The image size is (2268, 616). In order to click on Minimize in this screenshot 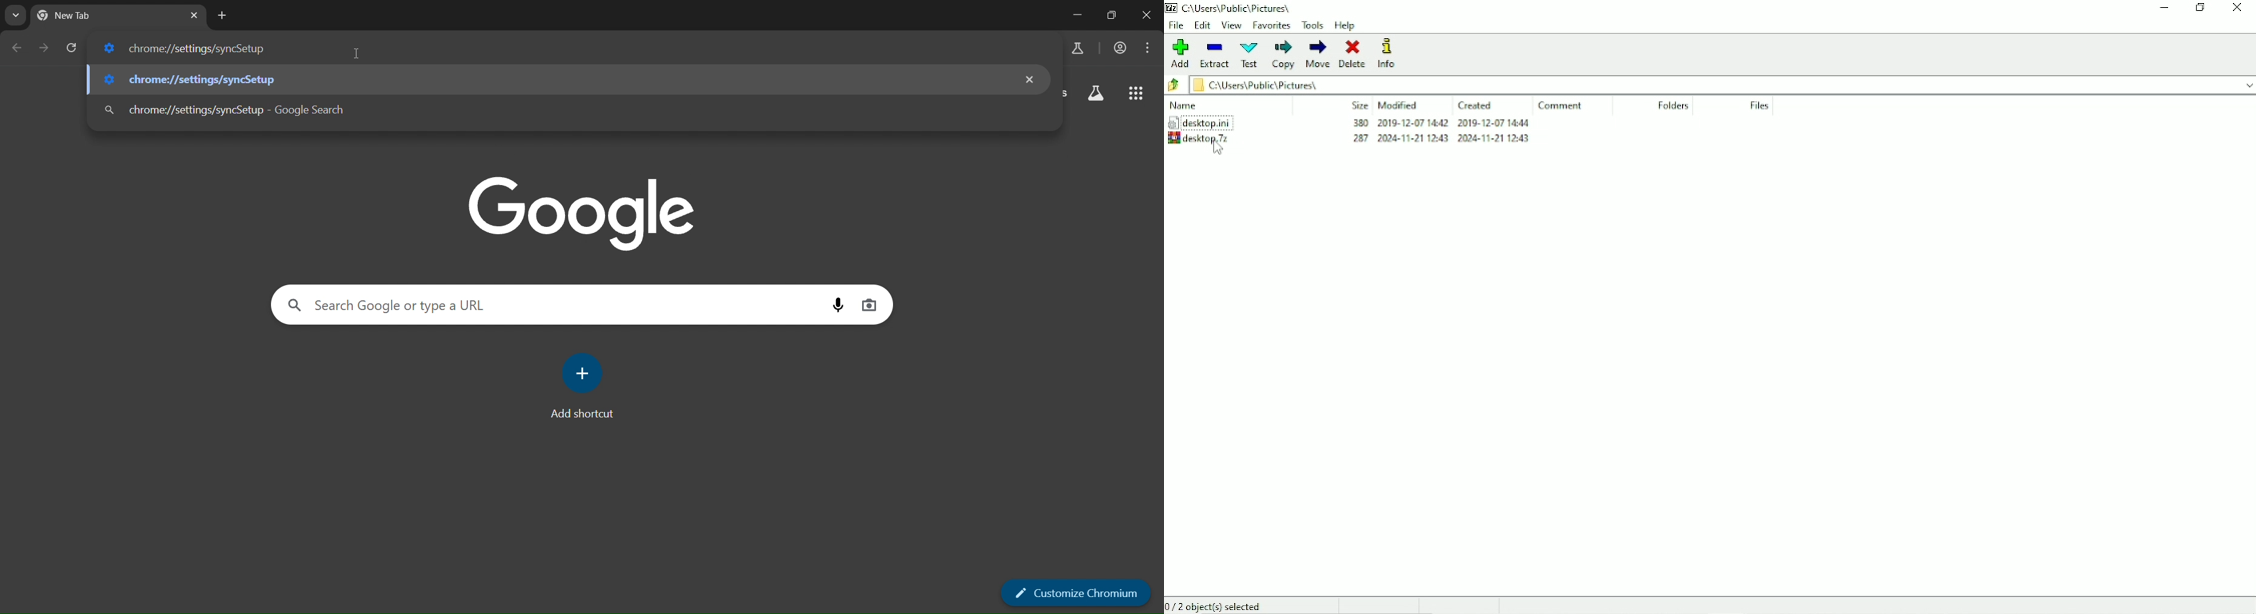, I will do `click(2167, 8)`.